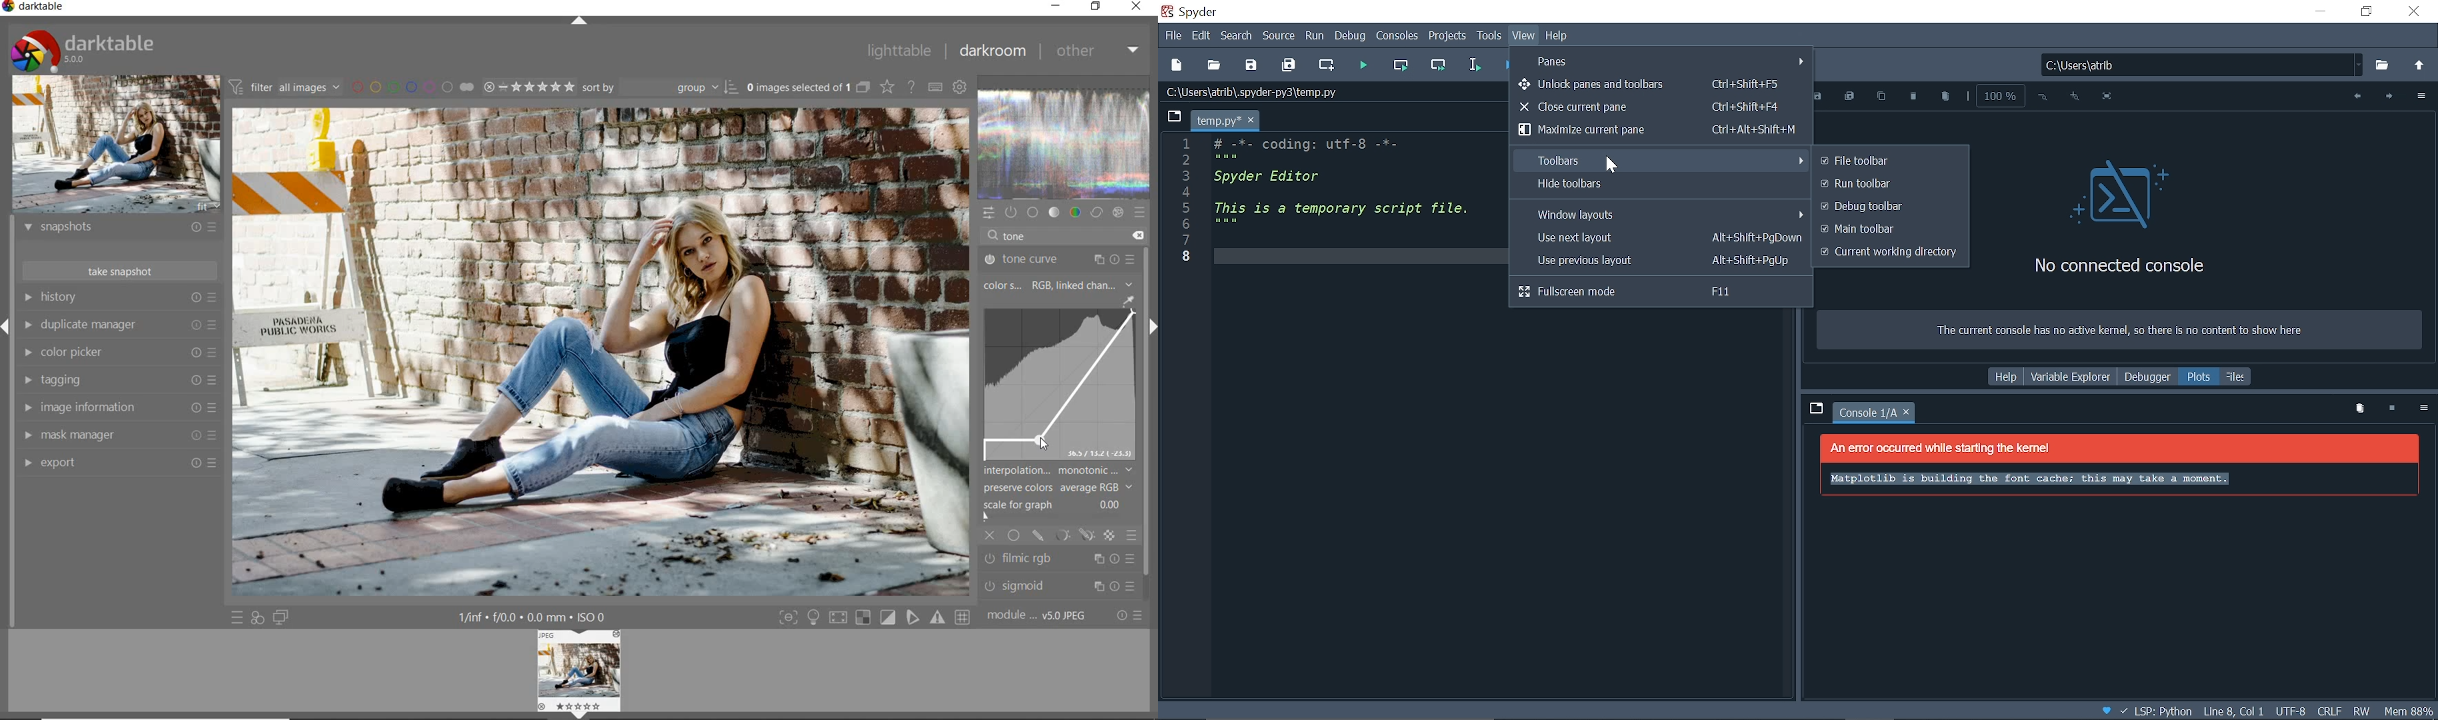 The image size is (2464, 728). What do you see at coordinates (2292, 712) in the screenshot?
I see `Encoding` at bounding box center [2292, 712].